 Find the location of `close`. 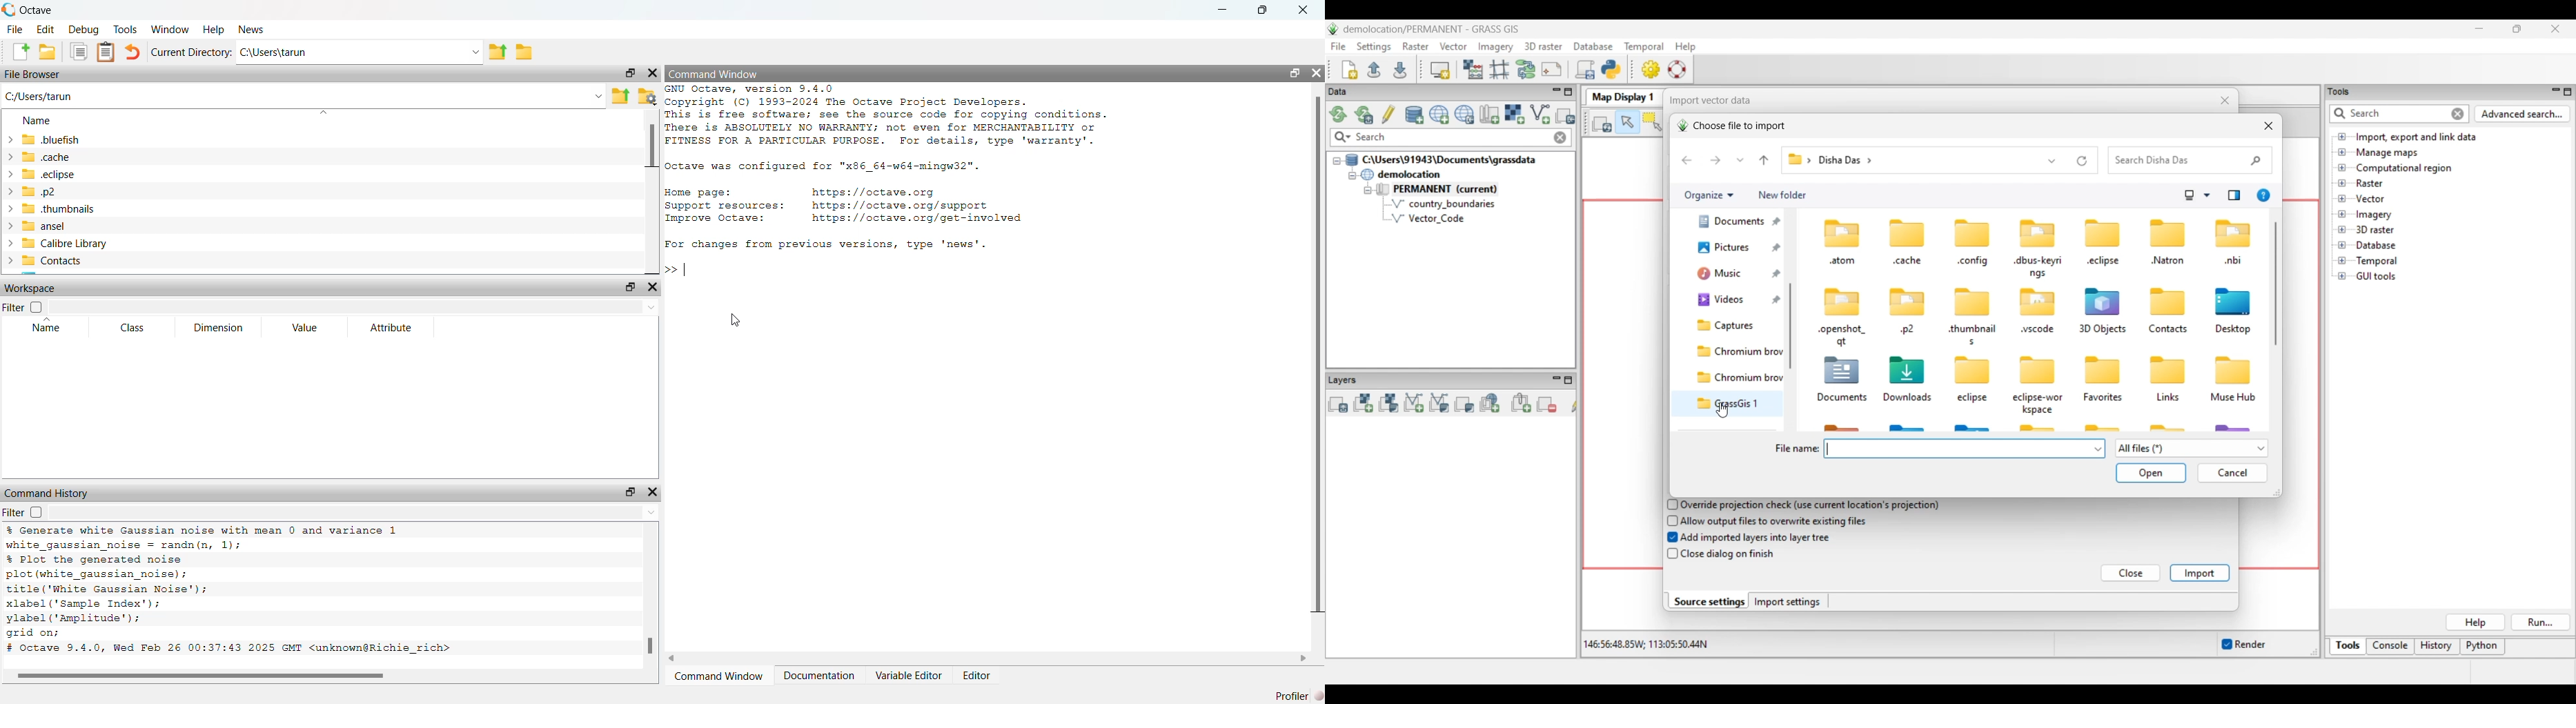

close is located at coordinates (652, 288).